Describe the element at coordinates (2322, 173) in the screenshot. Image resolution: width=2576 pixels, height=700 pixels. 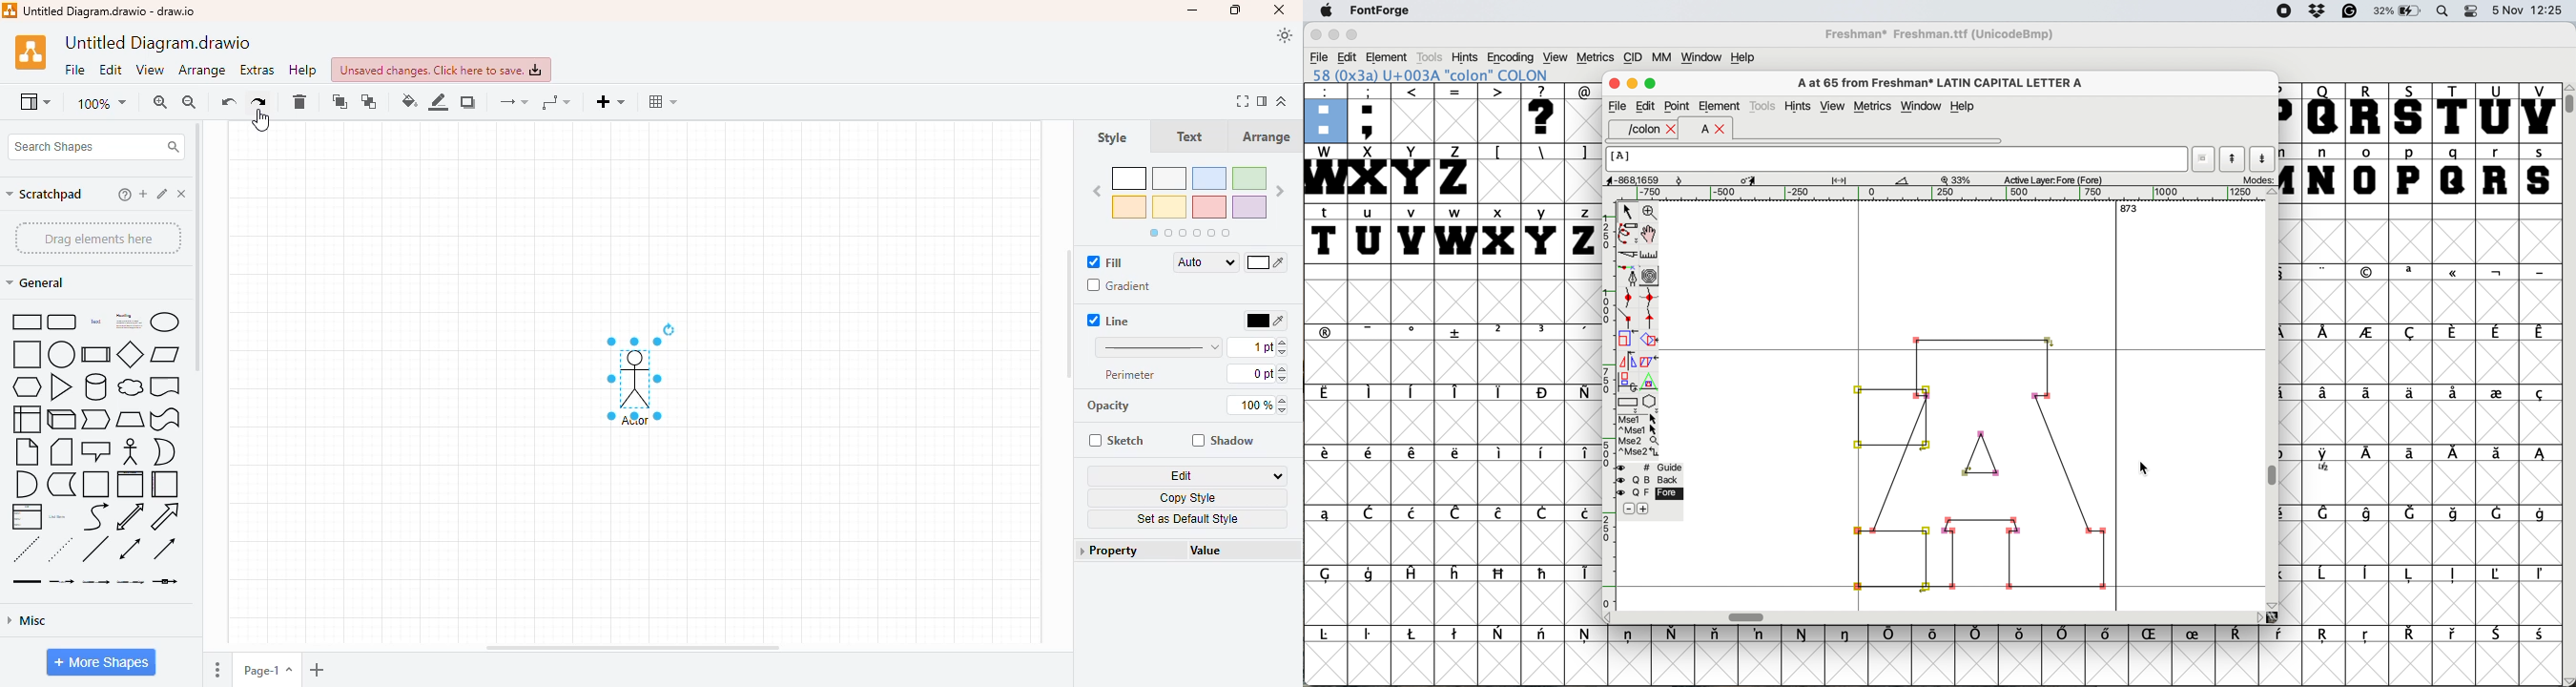
I see `n` at that location.